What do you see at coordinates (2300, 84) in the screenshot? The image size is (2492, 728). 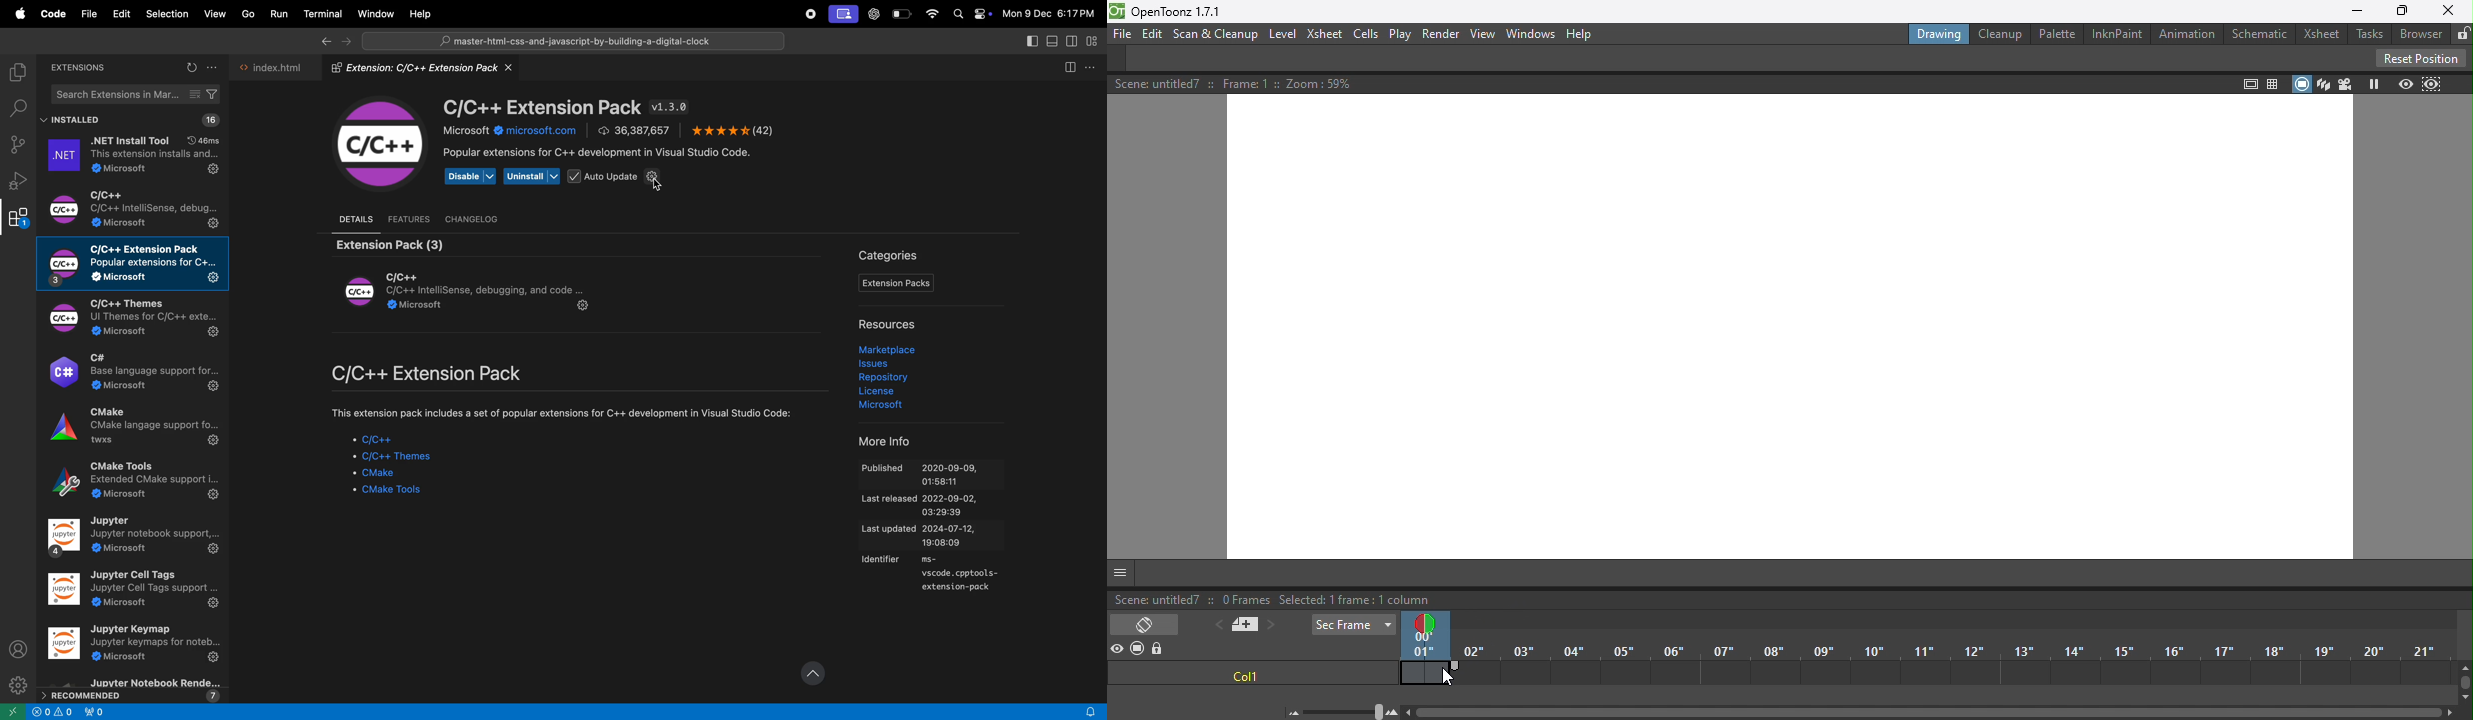 I see `Camera stand view` at bounding box center [2300, 84].